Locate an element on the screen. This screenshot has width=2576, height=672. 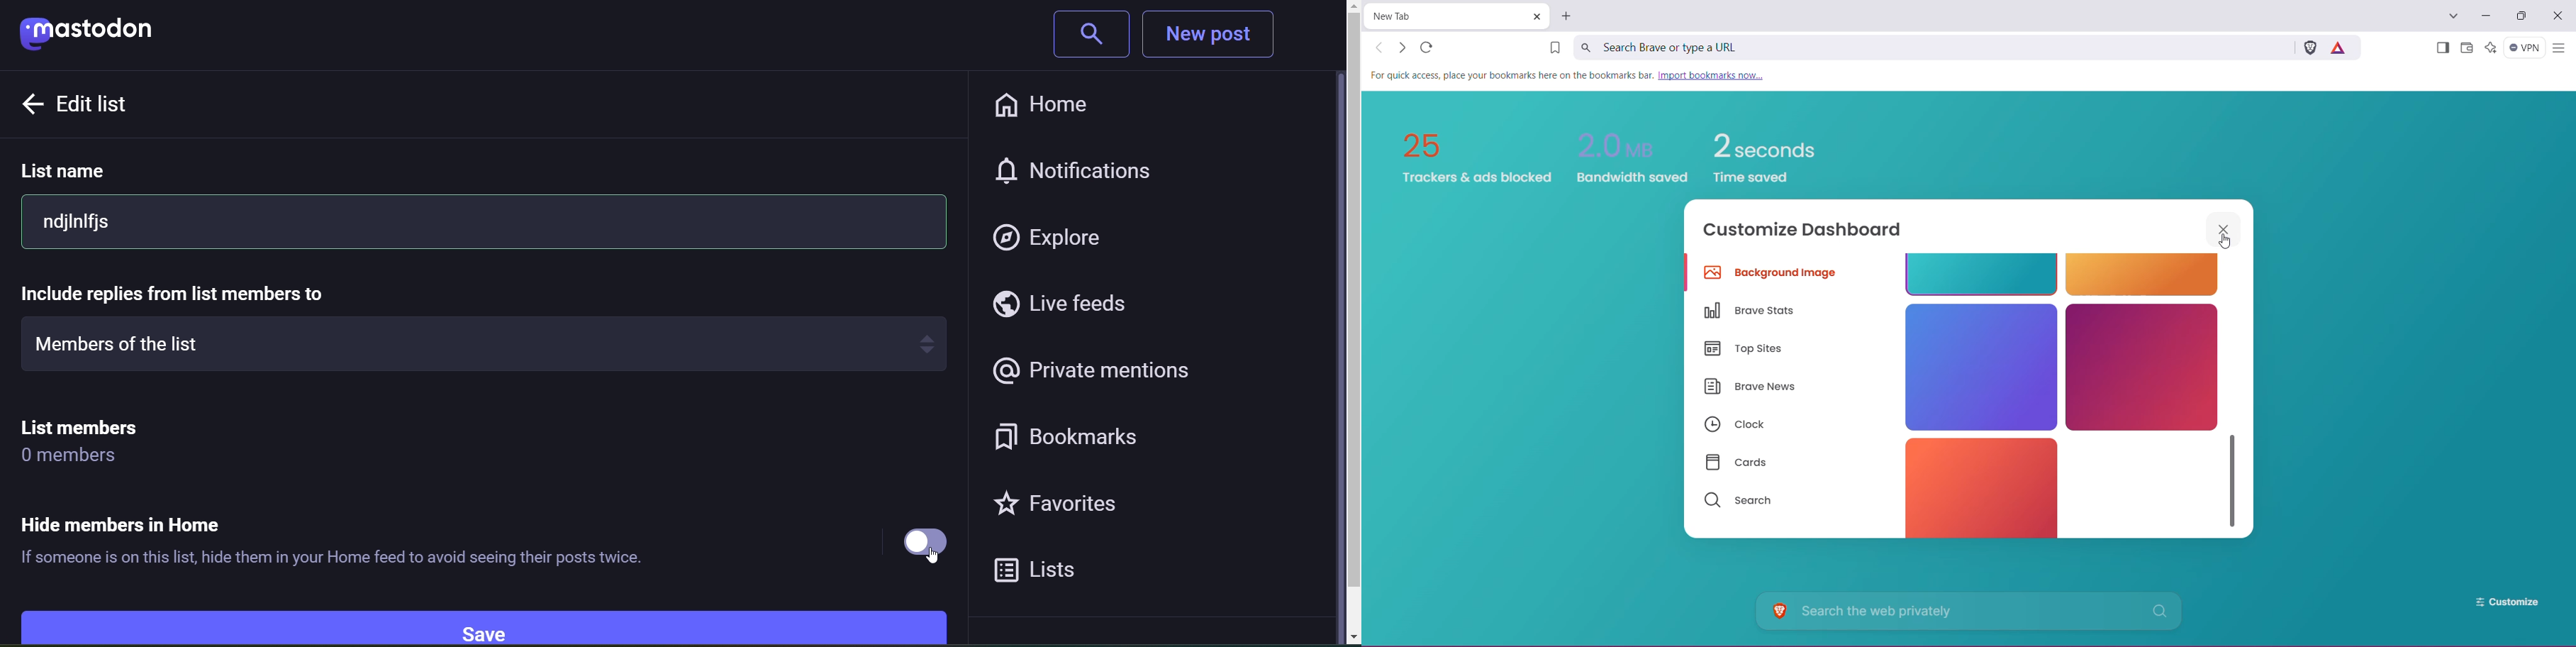
back is located at coordinates (28, 104).